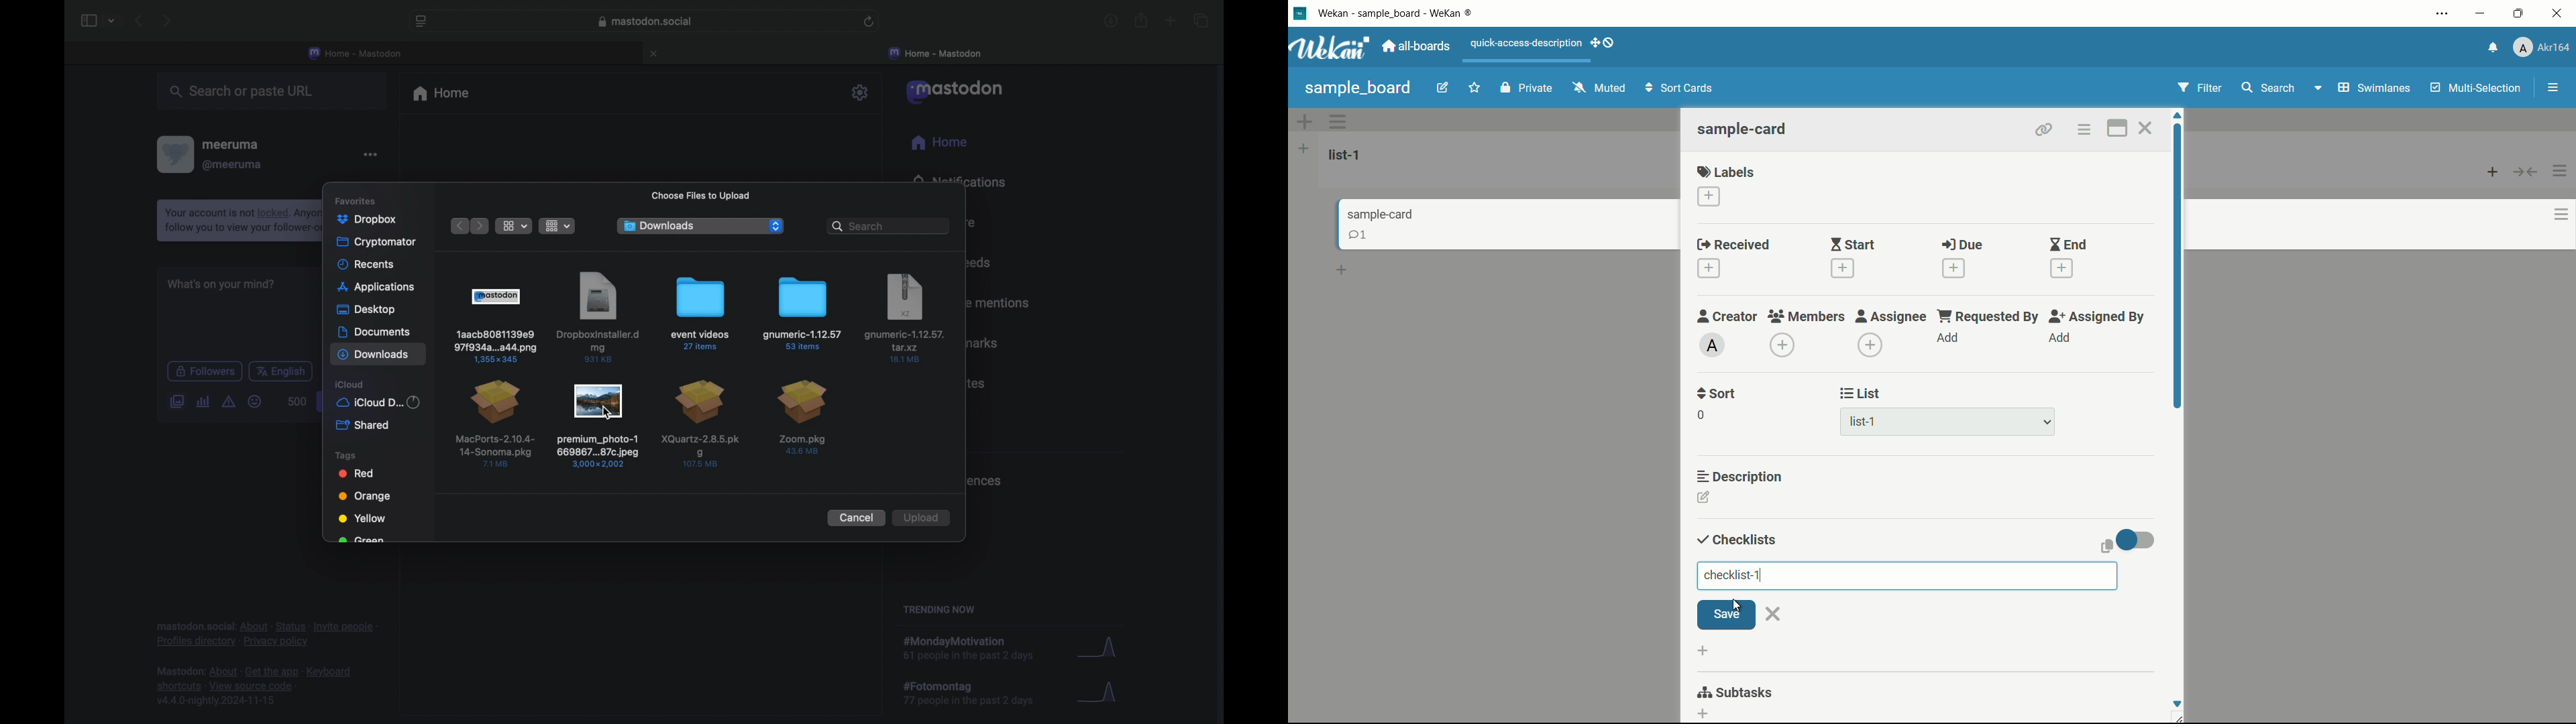 The height and width of the screenshot is (728, 2576). I want to click on footnote, so click(265, 634).